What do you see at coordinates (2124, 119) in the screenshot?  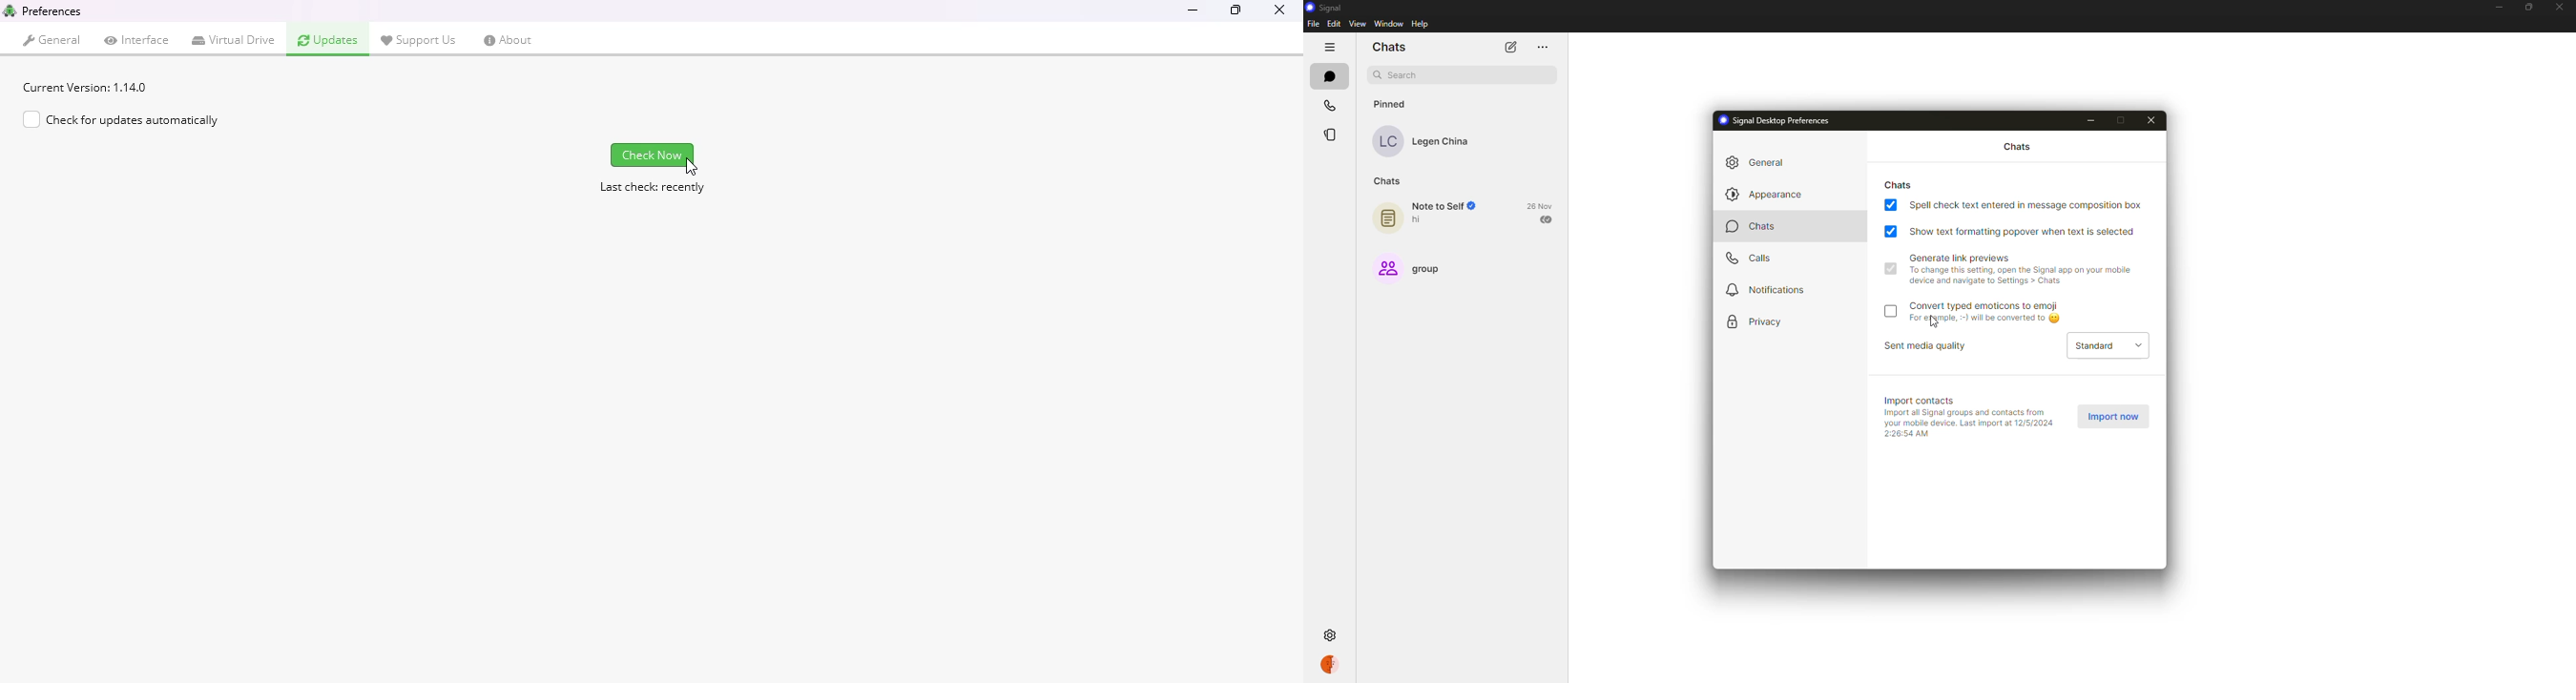 I see `maximize` at bounding box center [2124, 119].